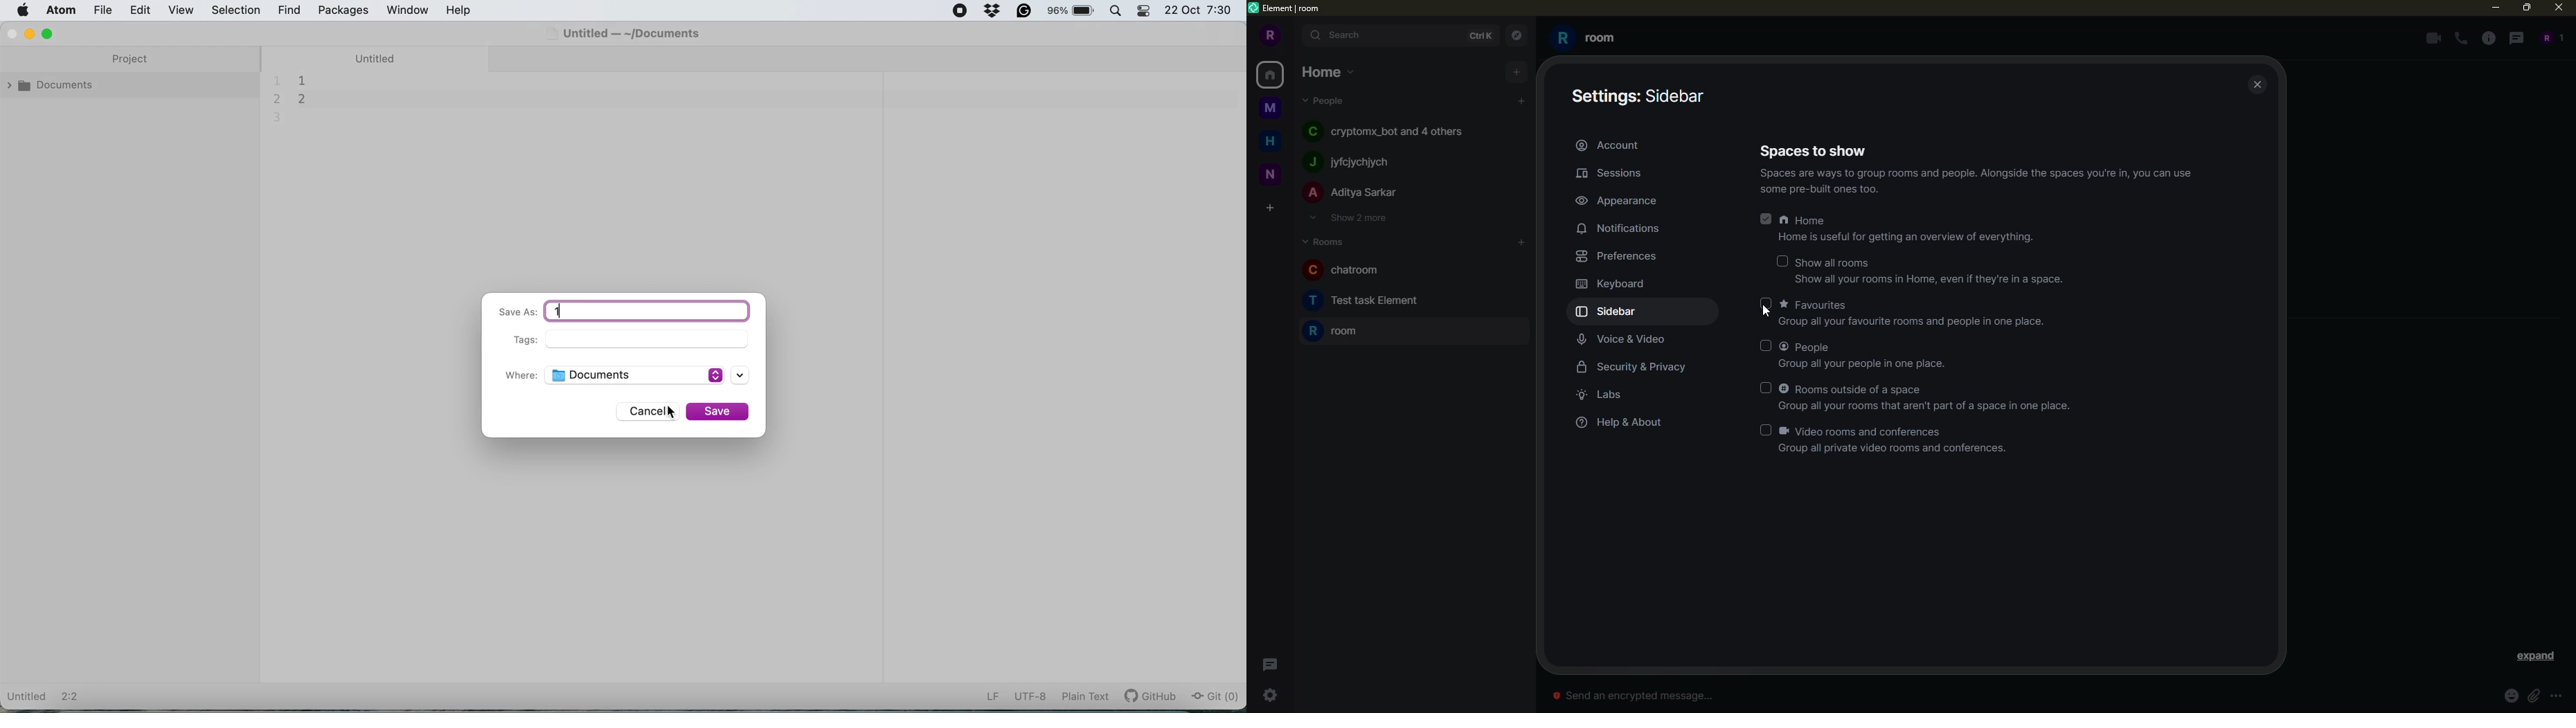  Describe the element at coordinates (1891, 240) in the screenshot. I see `Home is useful for getting an overview of everything.` at that location.